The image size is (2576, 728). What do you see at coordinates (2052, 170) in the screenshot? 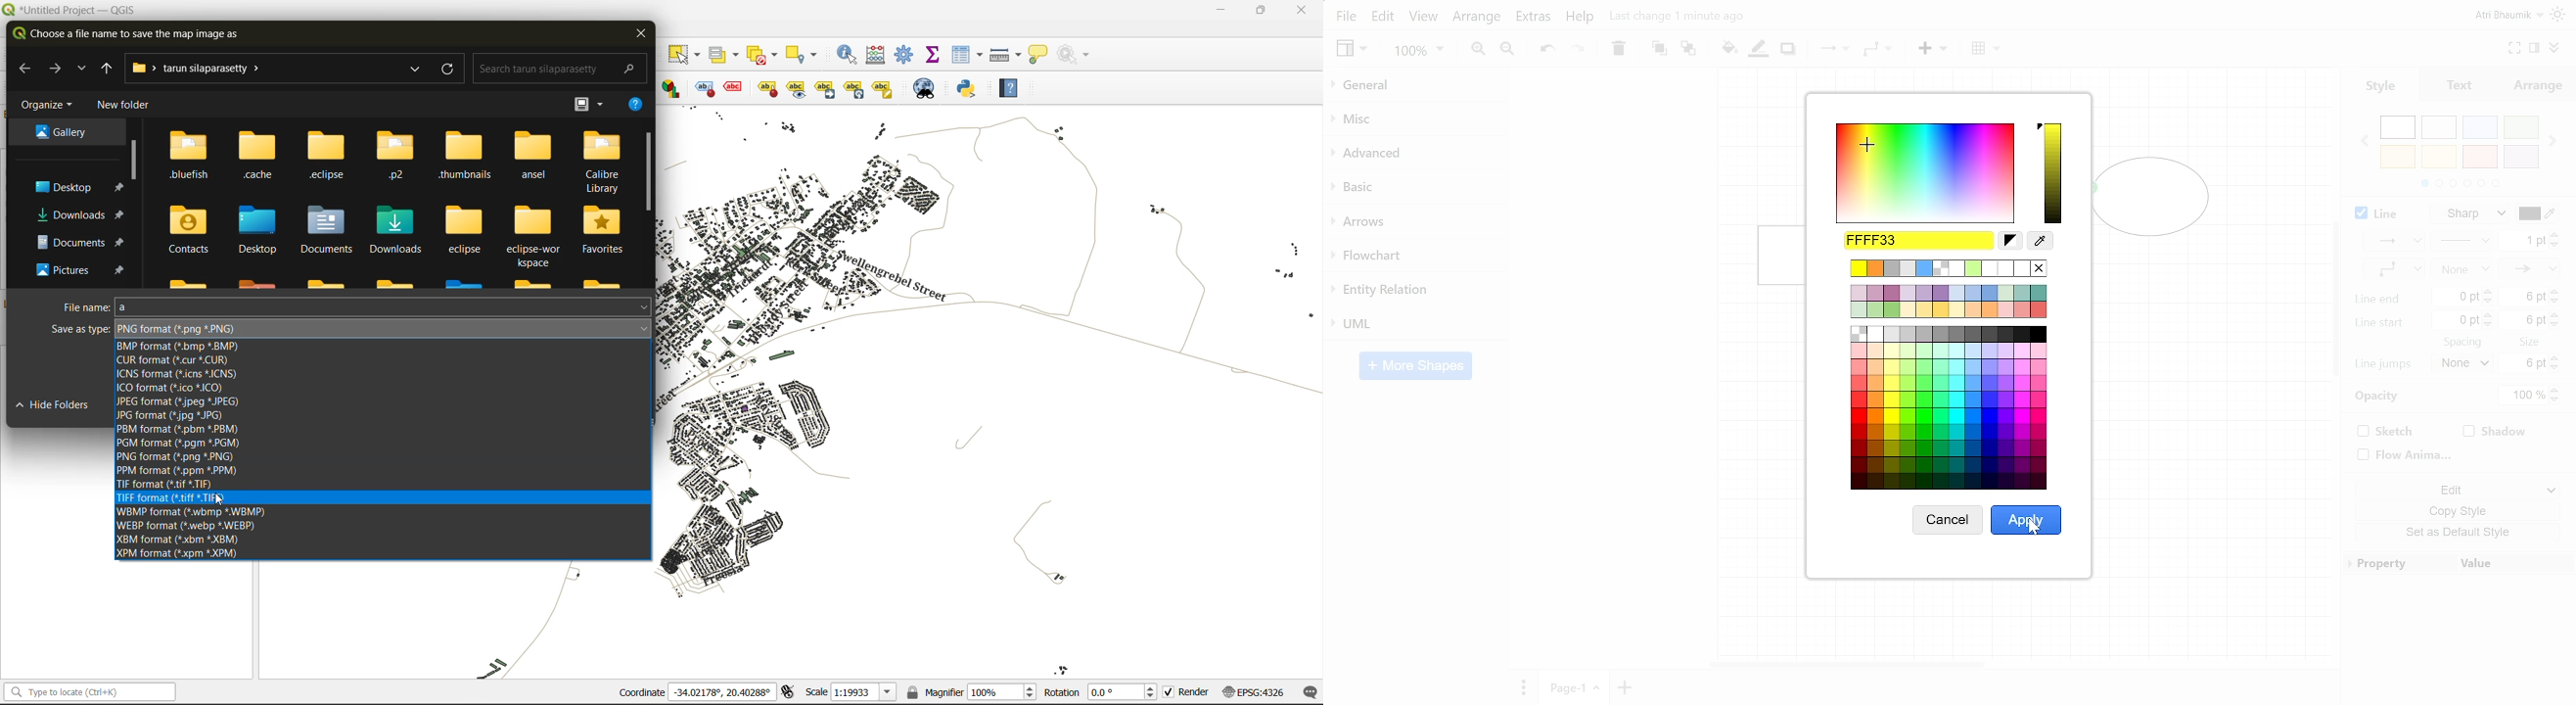
I see `Current color spectrum` at bounding box center [2052, 170].